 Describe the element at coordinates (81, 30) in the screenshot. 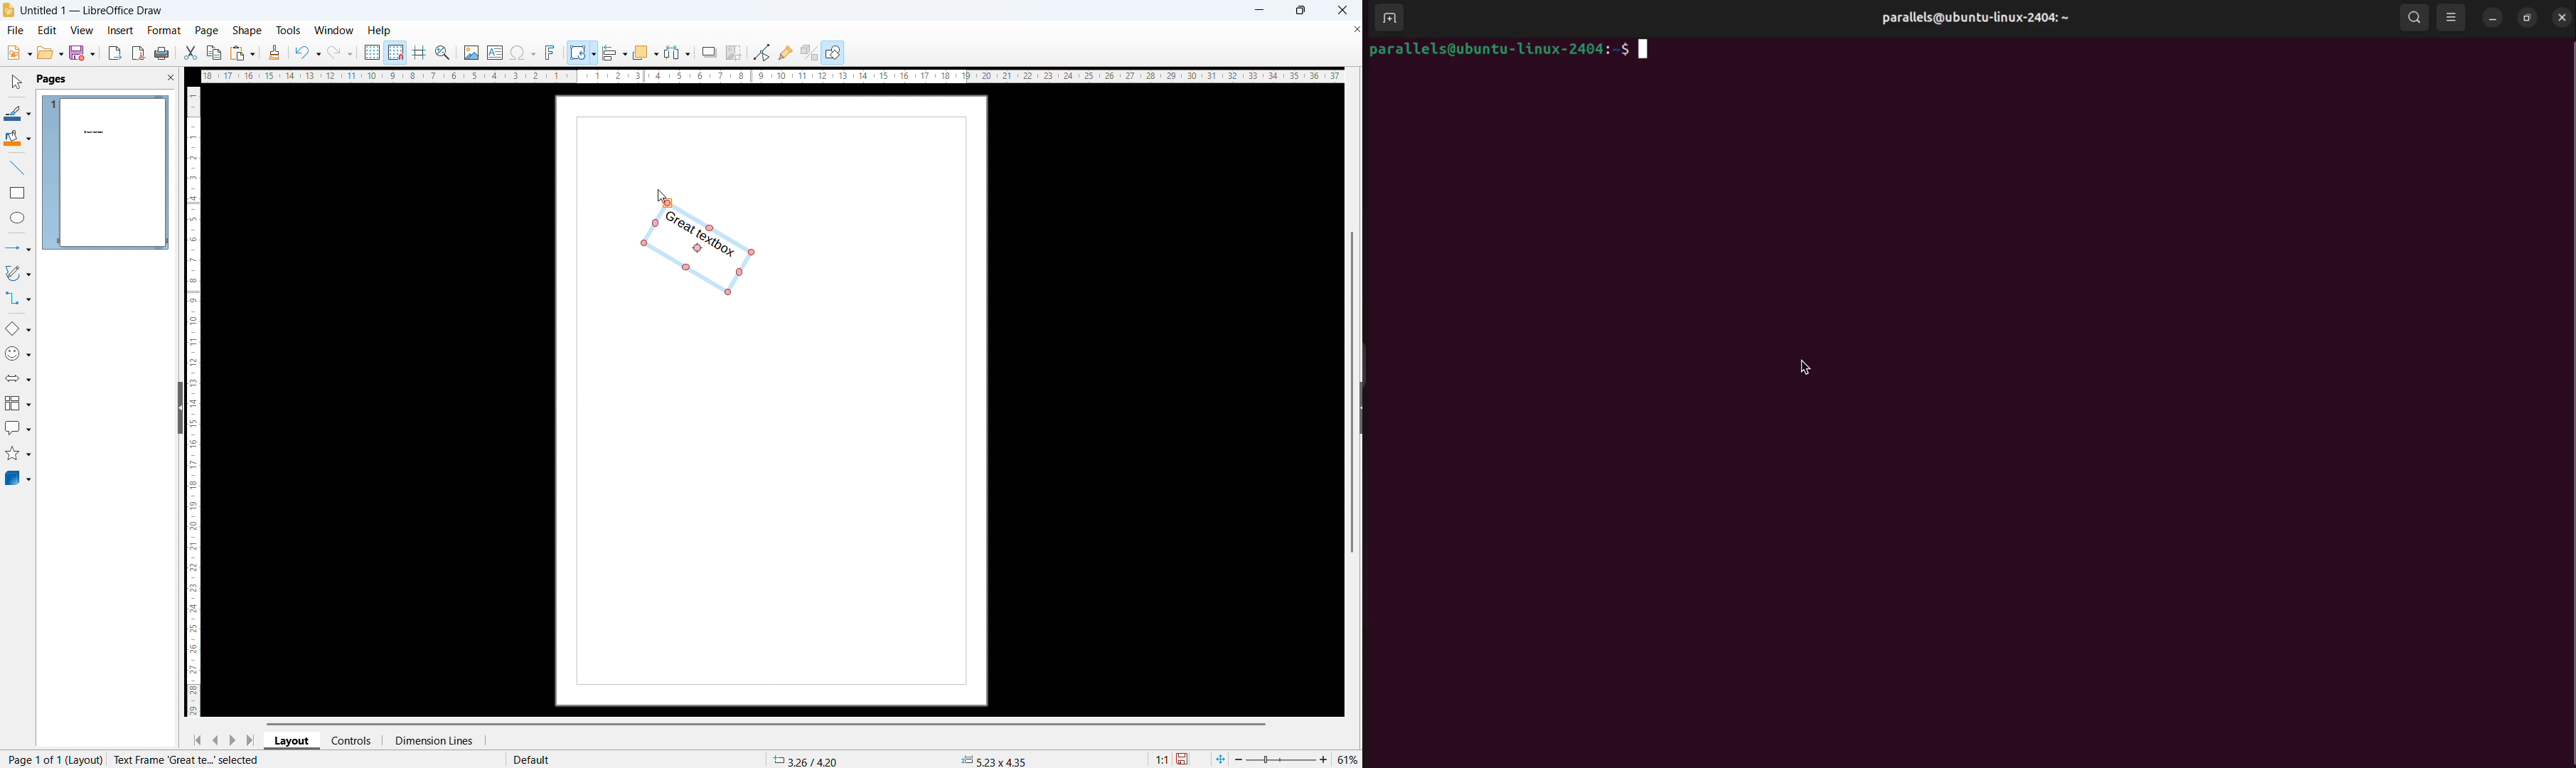

I see `view` at that location.